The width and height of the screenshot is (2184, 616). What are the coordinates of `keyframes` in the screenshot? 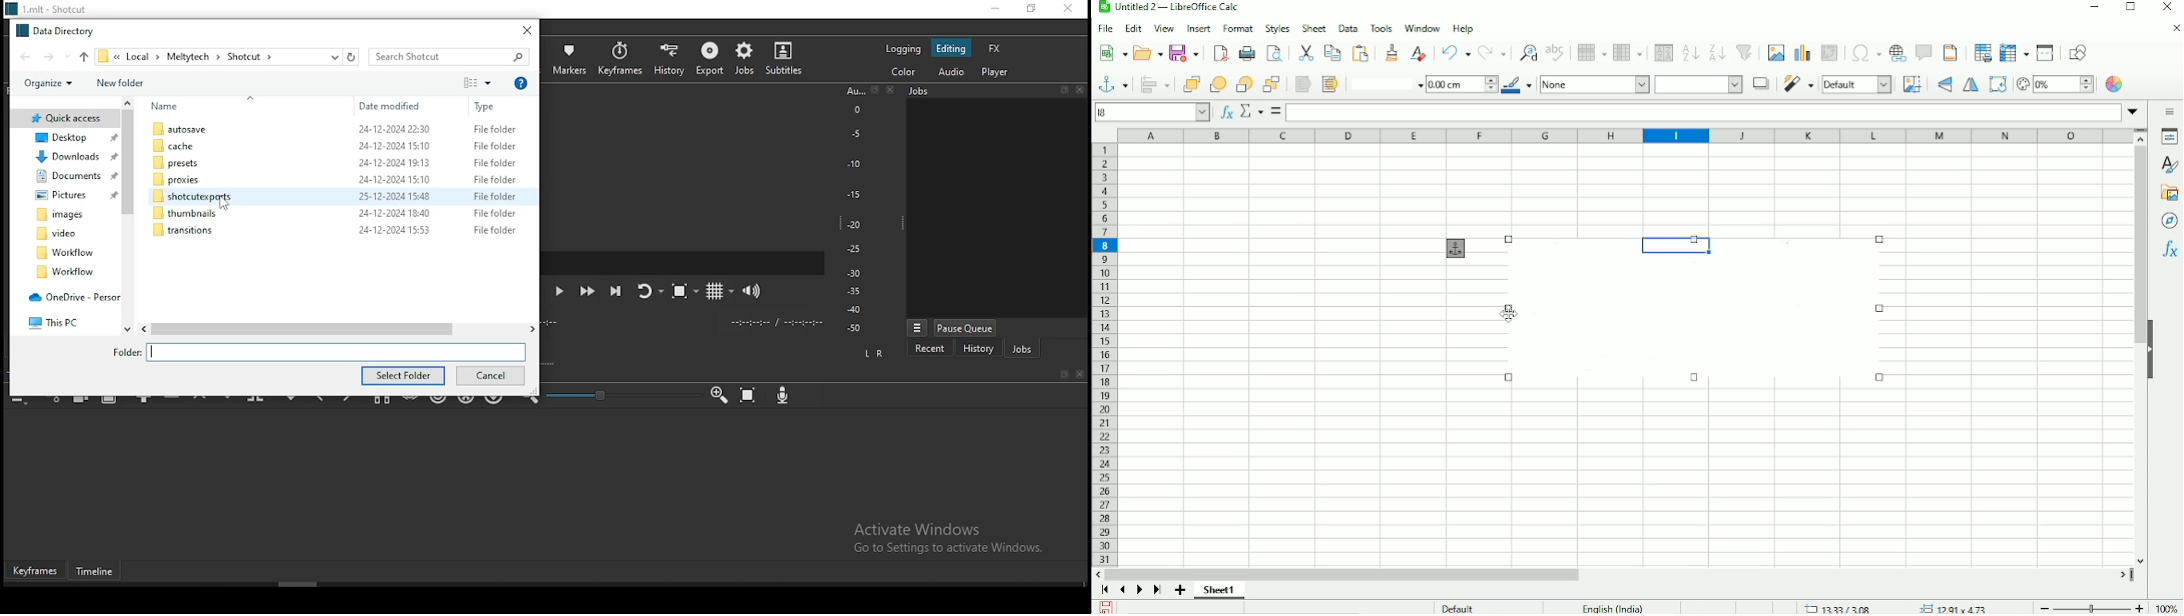 It's located at (36, 571).